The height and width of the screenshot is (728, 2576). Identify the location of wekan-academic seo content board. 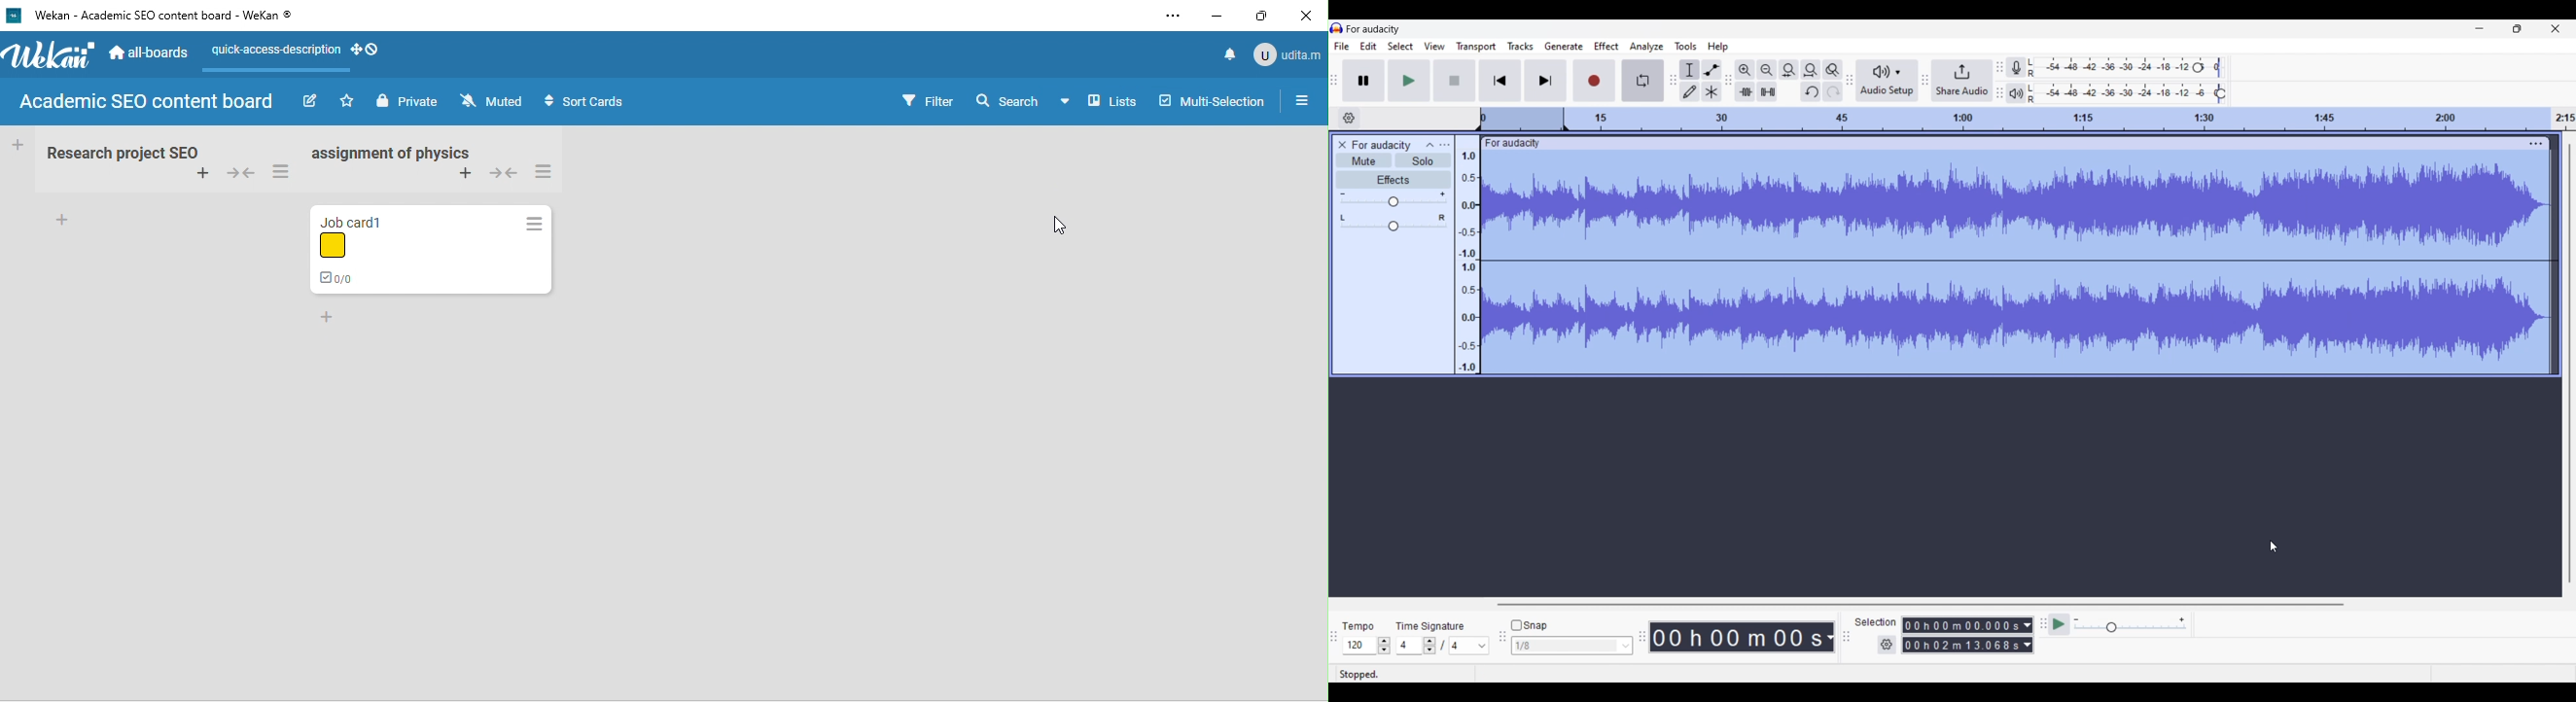
(156, 17).